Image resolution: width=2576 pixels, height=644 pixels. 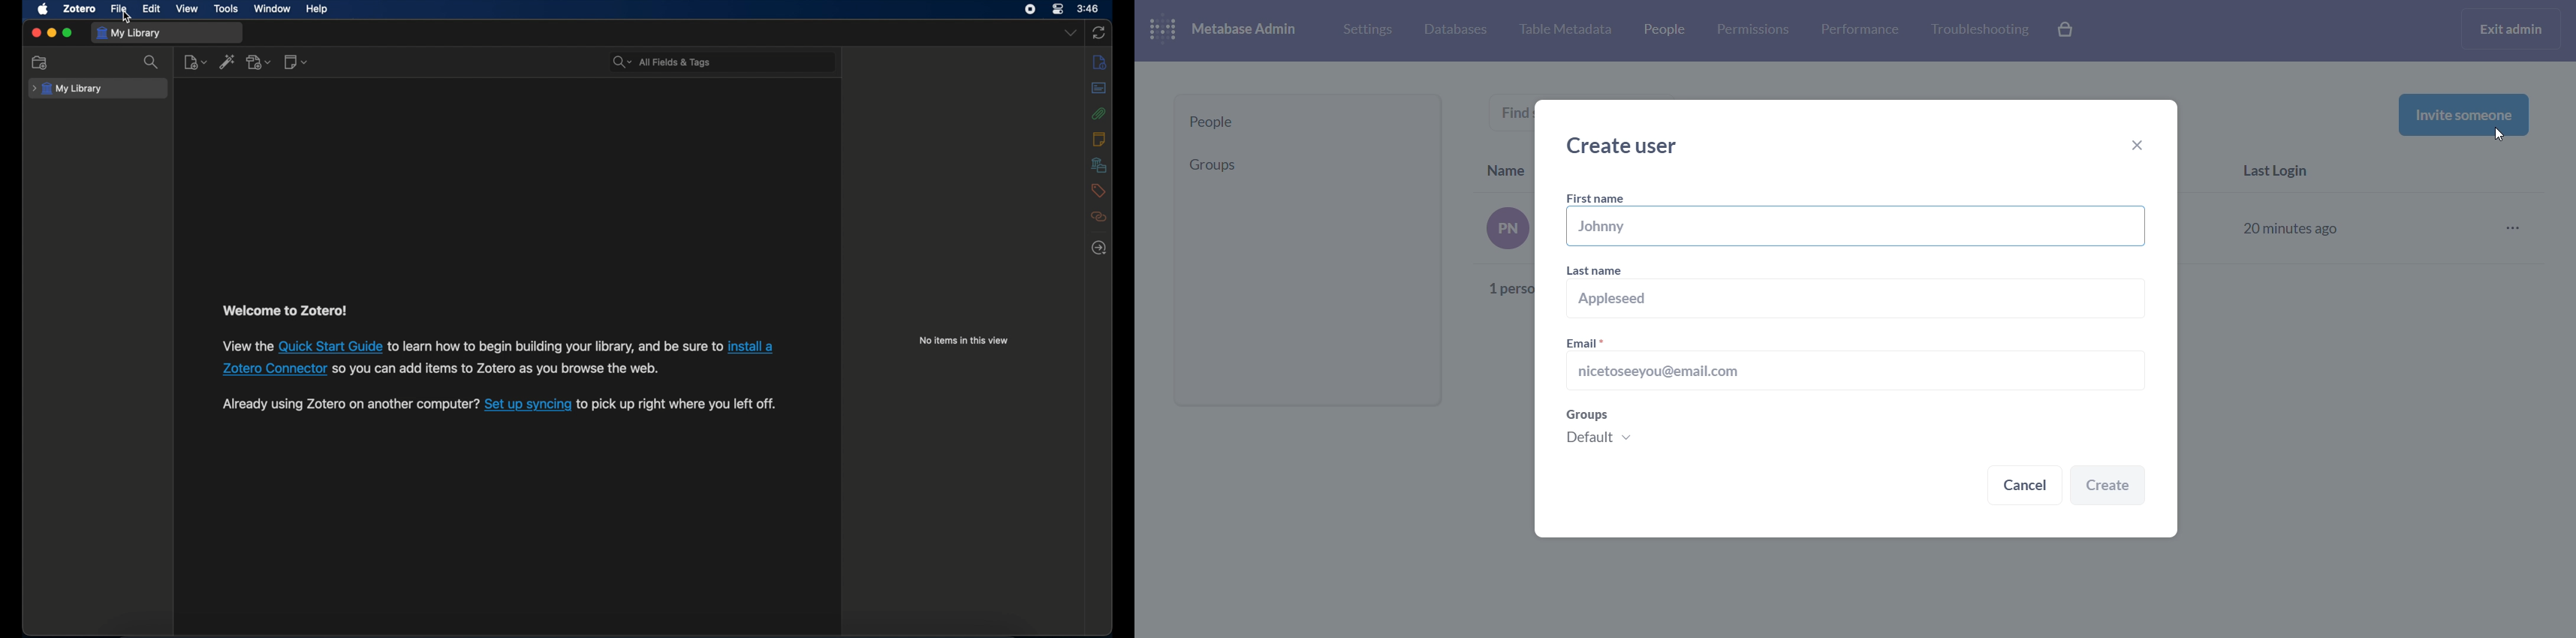 What do you see at coordinates (964, 341) in the screenshot?
I see `no items in this view` at bounding box center [964, 341].